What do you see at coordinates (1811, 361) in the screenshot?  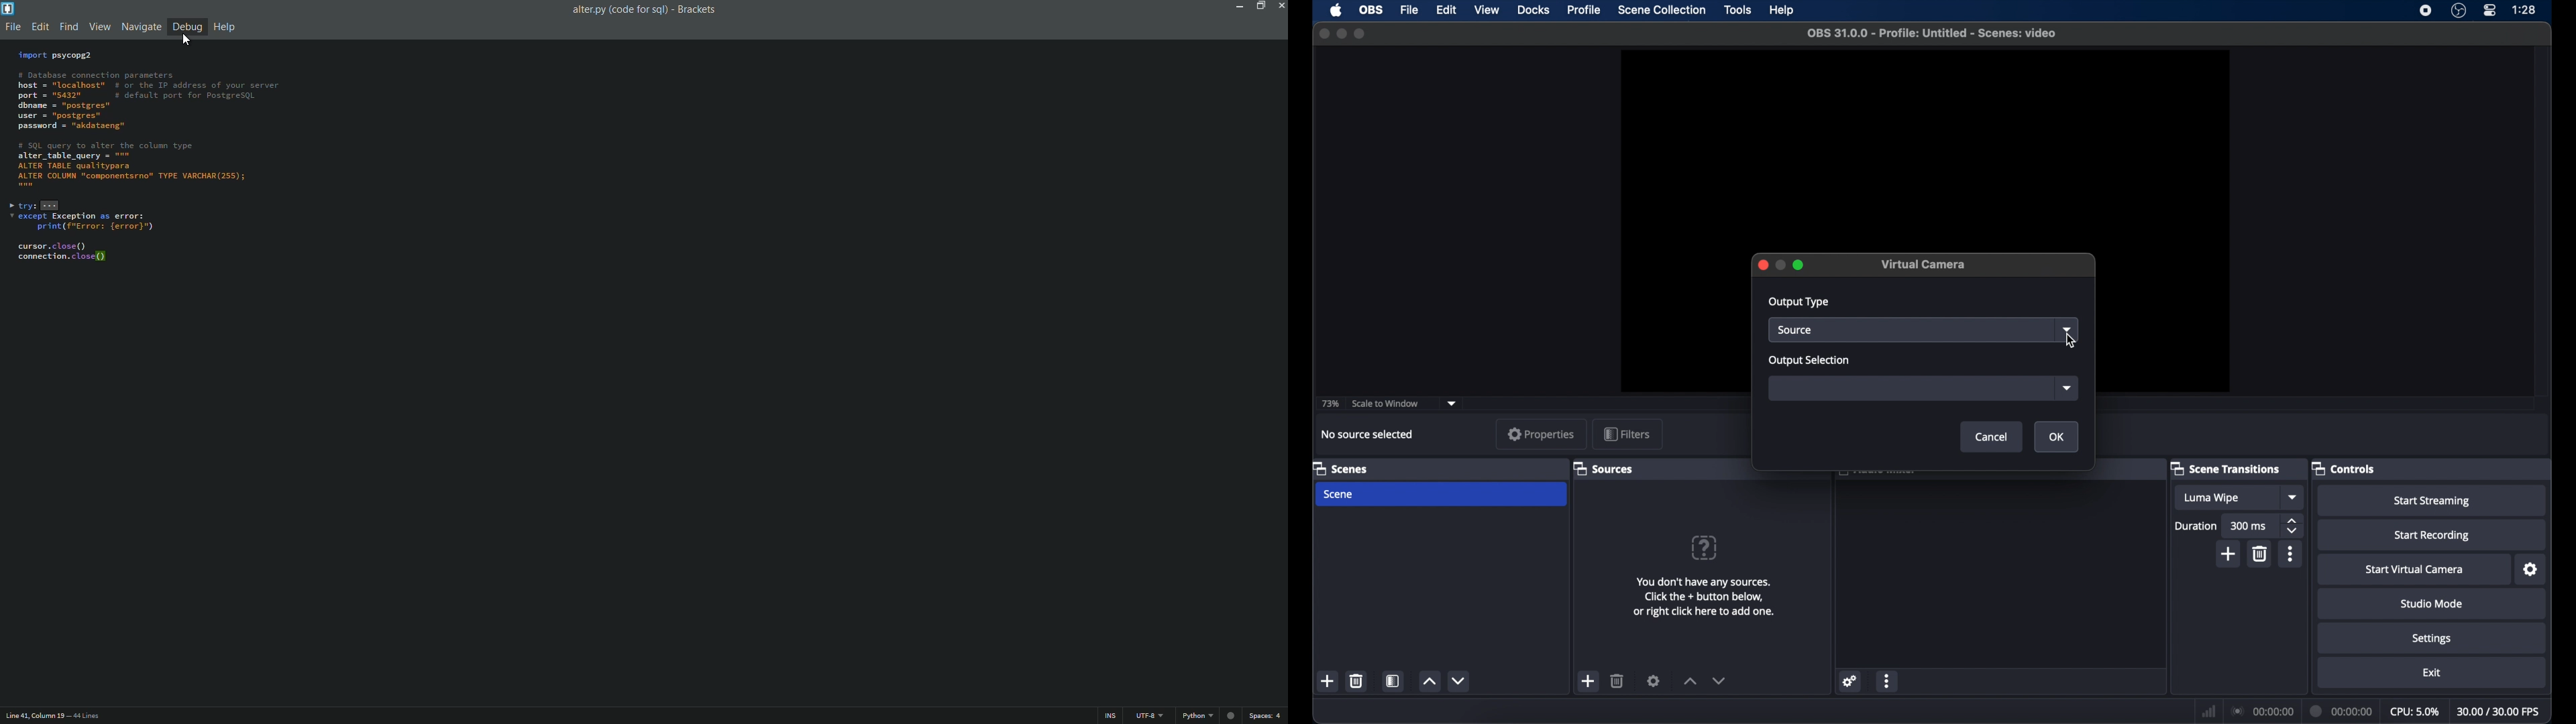 I see `output selection` at bounding box center [1811, 361].